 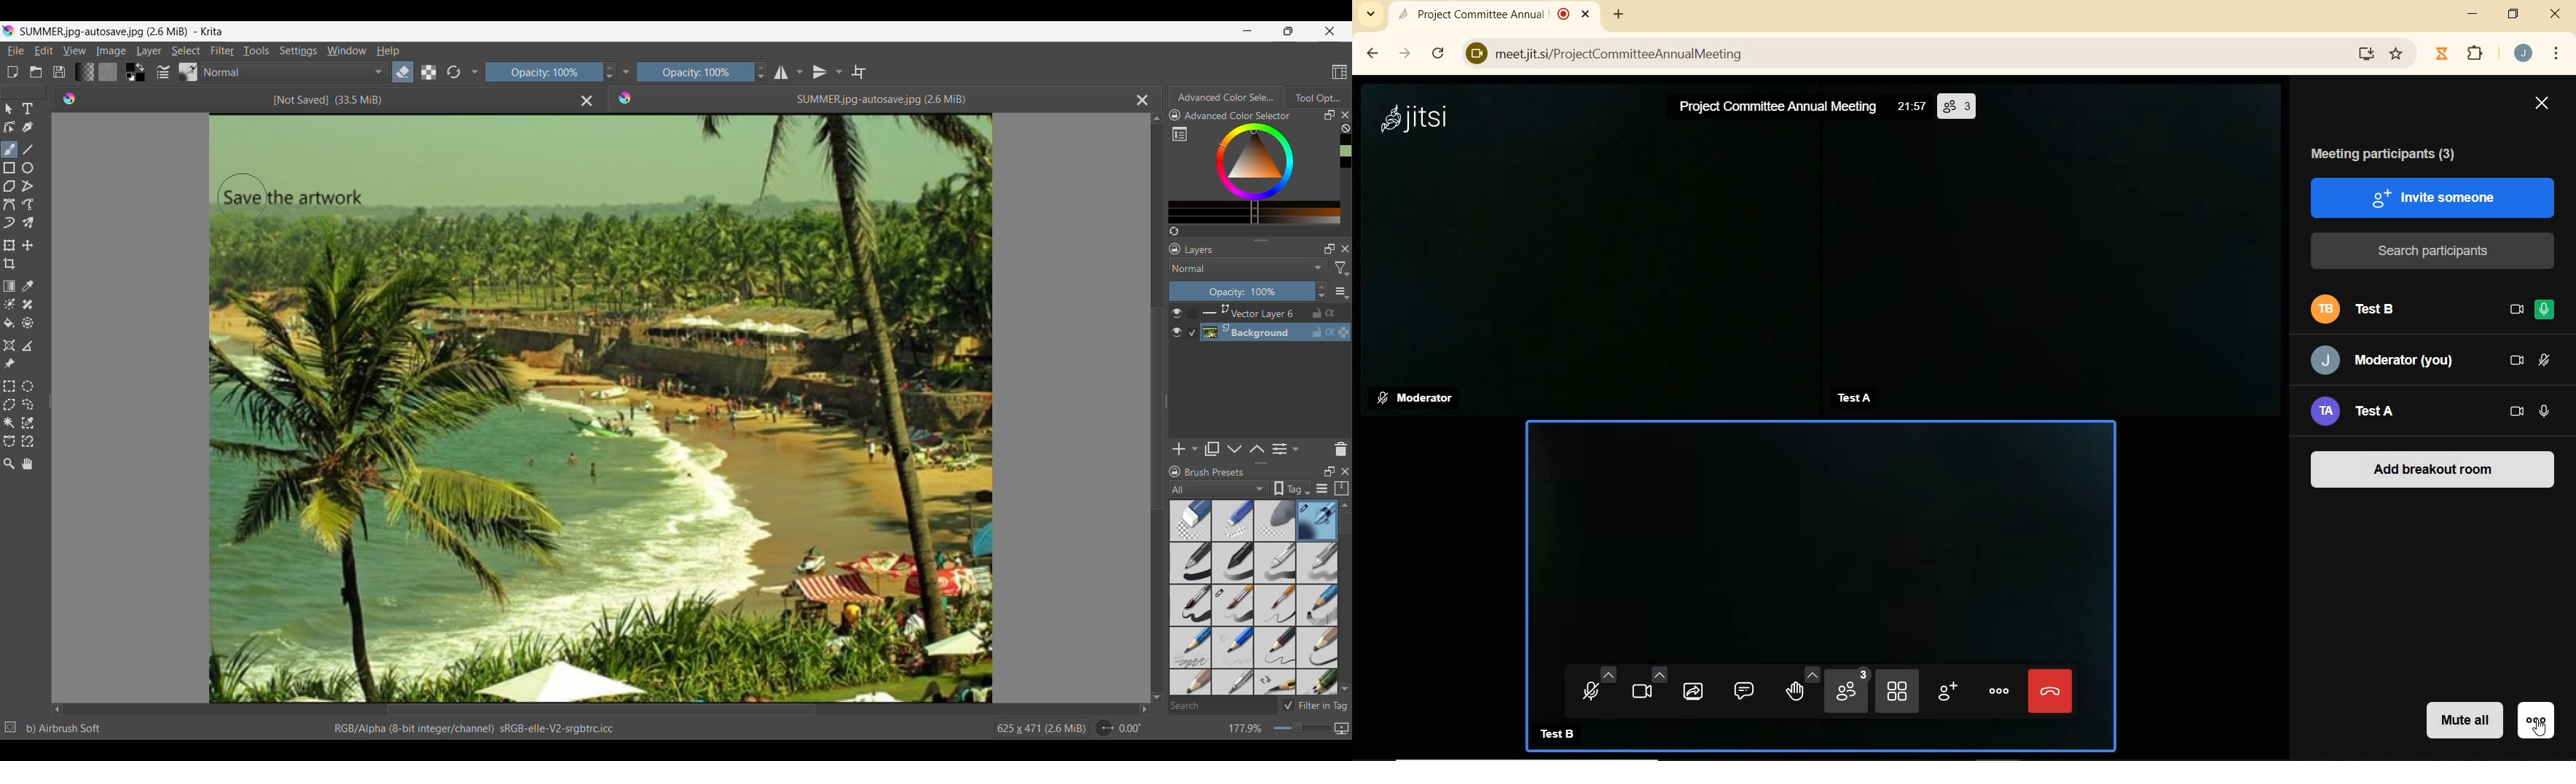 I want to click on ADD NEW TAB, so click(x=1617, y=14).